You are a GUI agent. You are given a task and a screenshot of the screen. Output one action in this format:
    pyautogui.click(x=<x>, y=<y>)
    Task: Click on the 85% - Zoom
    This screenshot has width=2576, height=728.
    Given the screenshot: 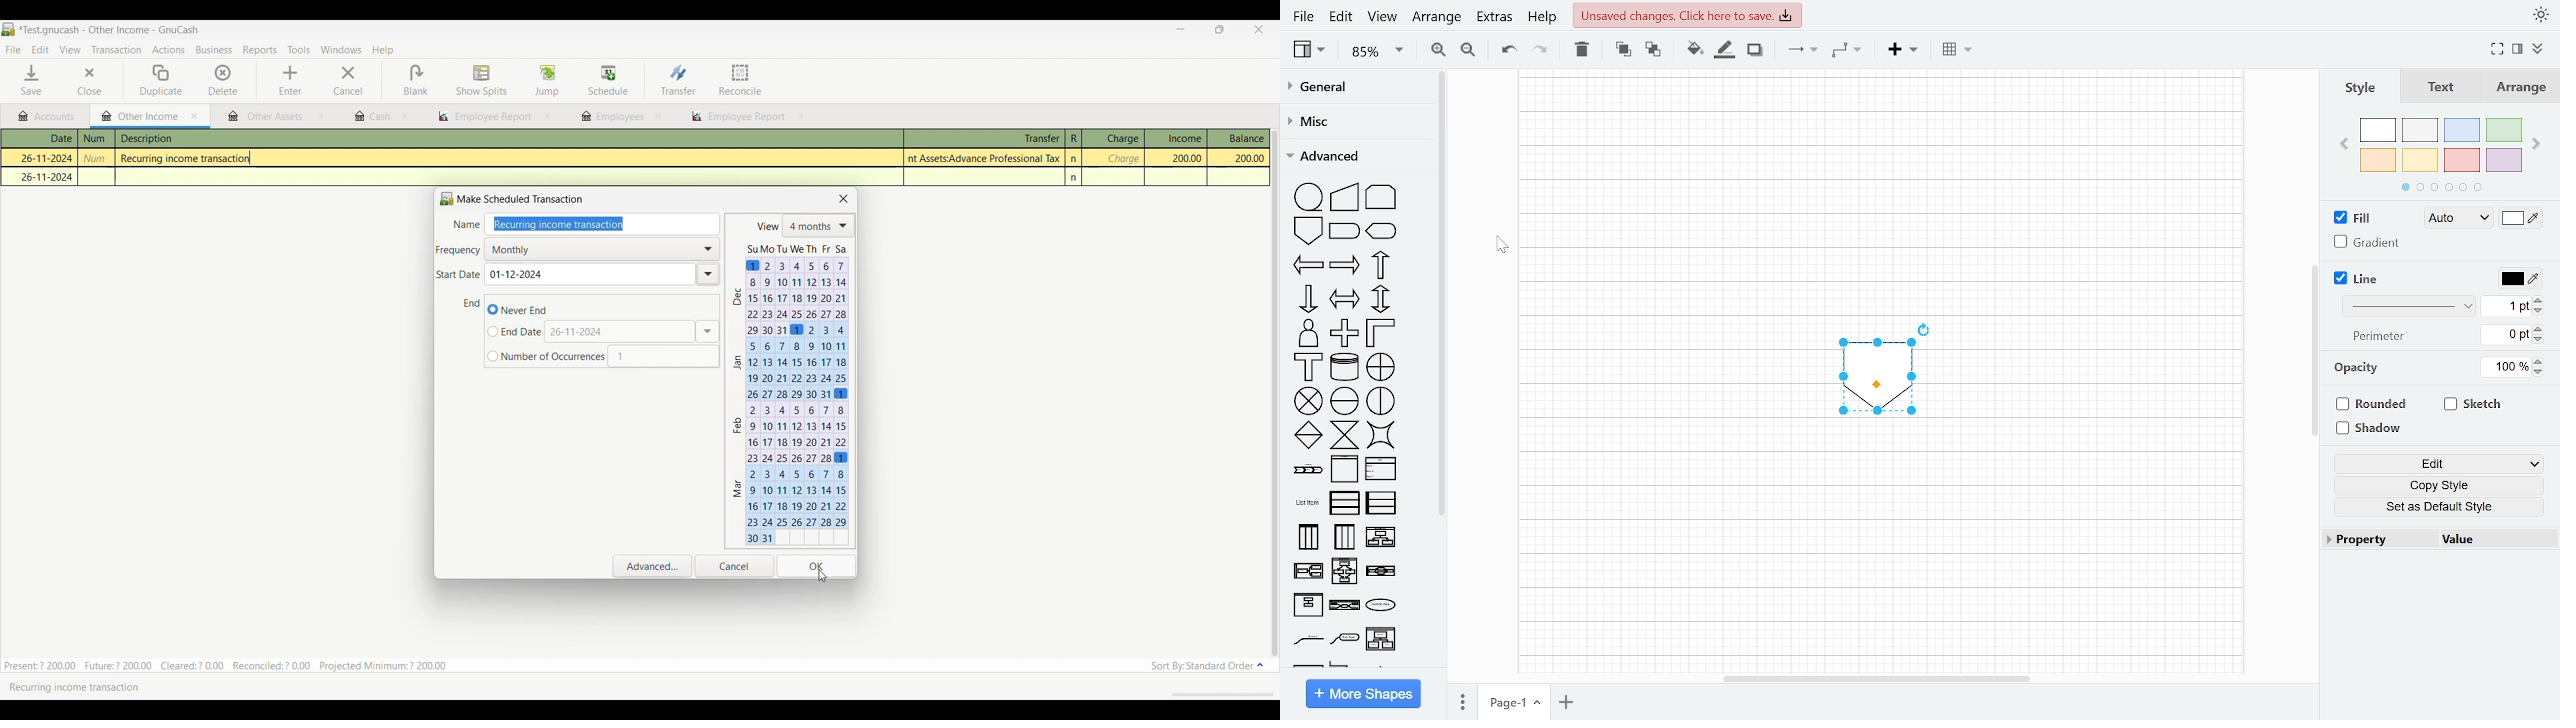 What is the action you would take?
    pyautogui.click(x=1376, y=52)
    